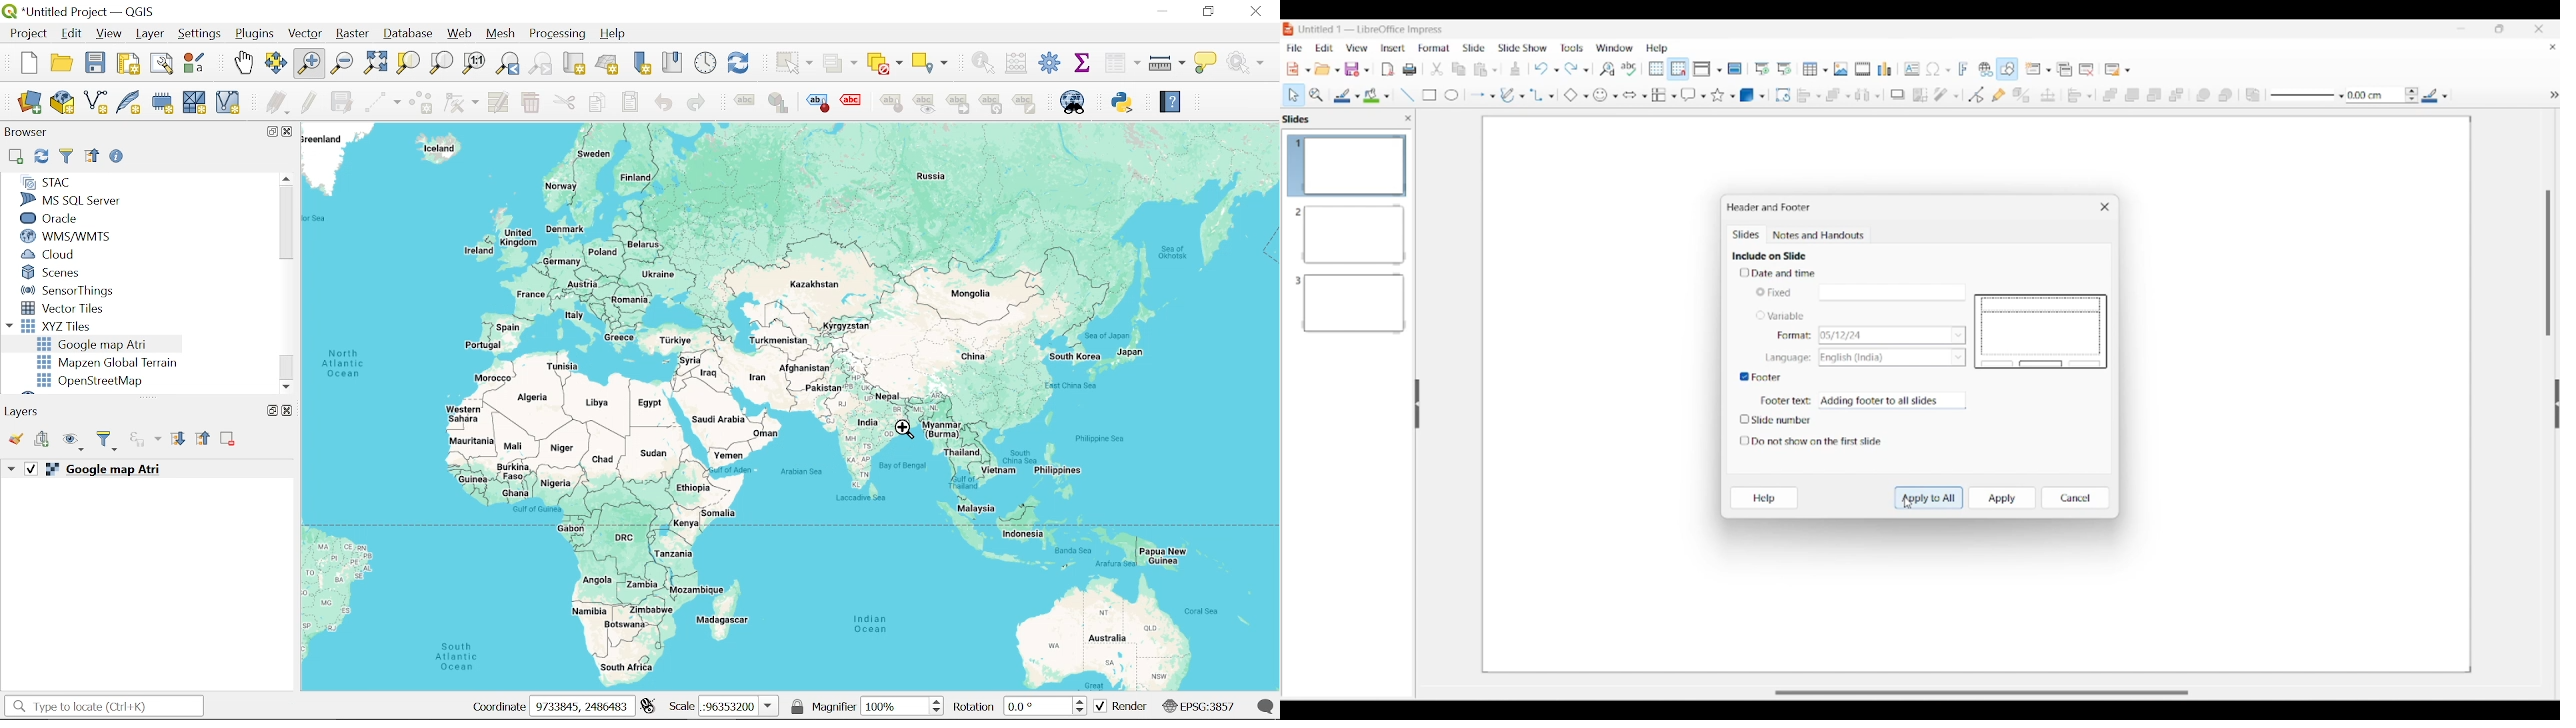 This screenshot has height=728, width=2576. What do you see at coordinates (1546, 69) in the screenshot?
I see `Undo options` at bounding box center [1546, 69].